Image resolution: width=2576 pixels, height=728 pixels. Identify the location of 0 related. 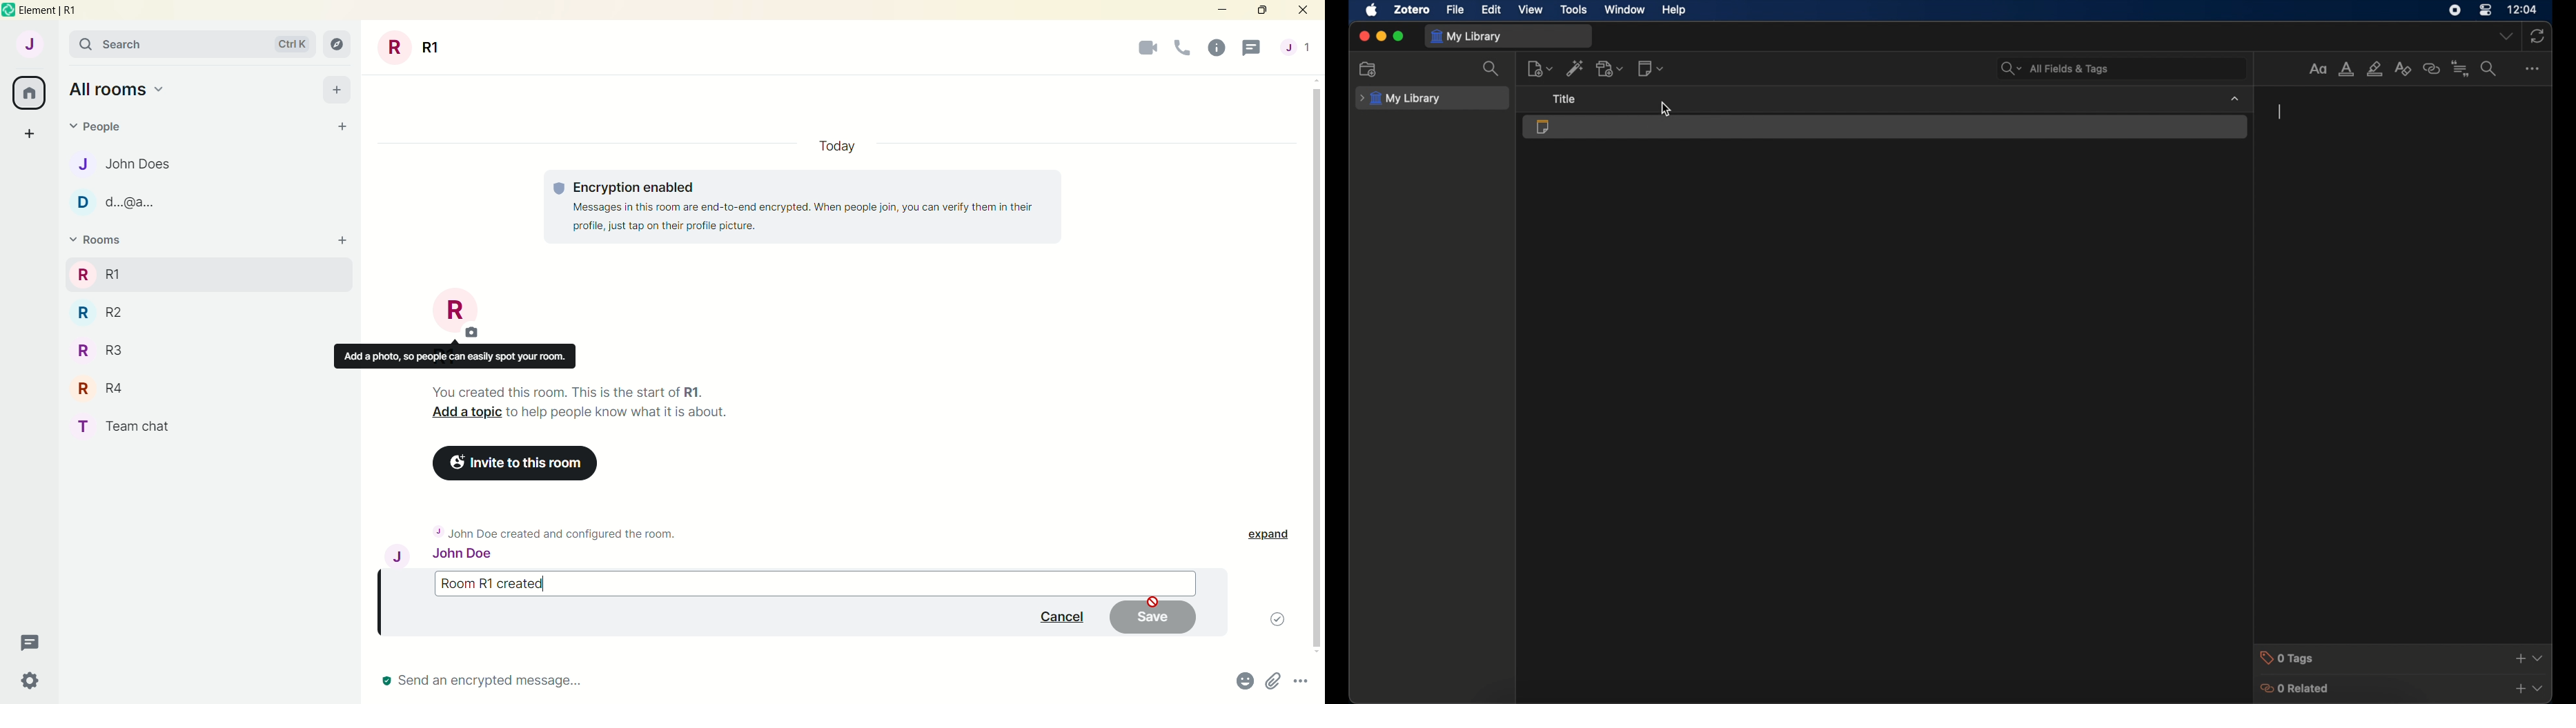
(2404, 689).